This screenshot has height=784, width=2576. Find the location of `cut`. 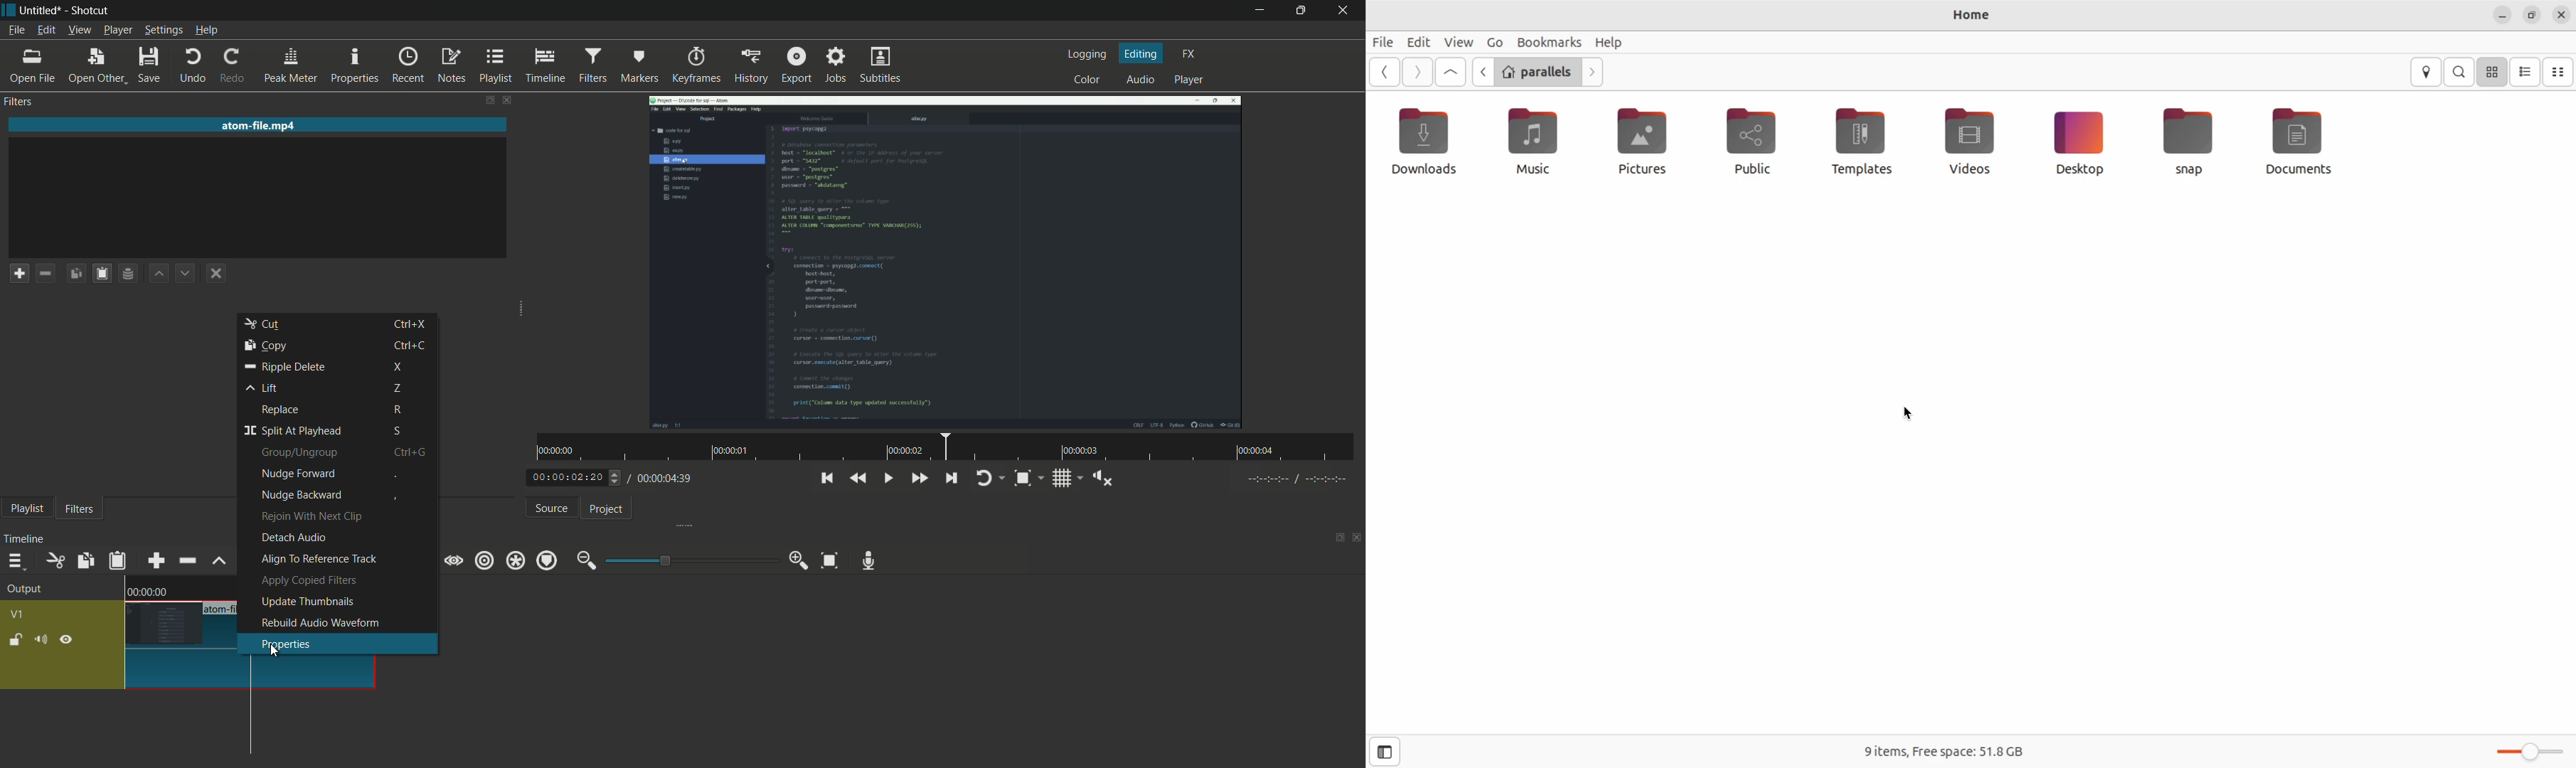

cut is located at coordinates (266, 325).